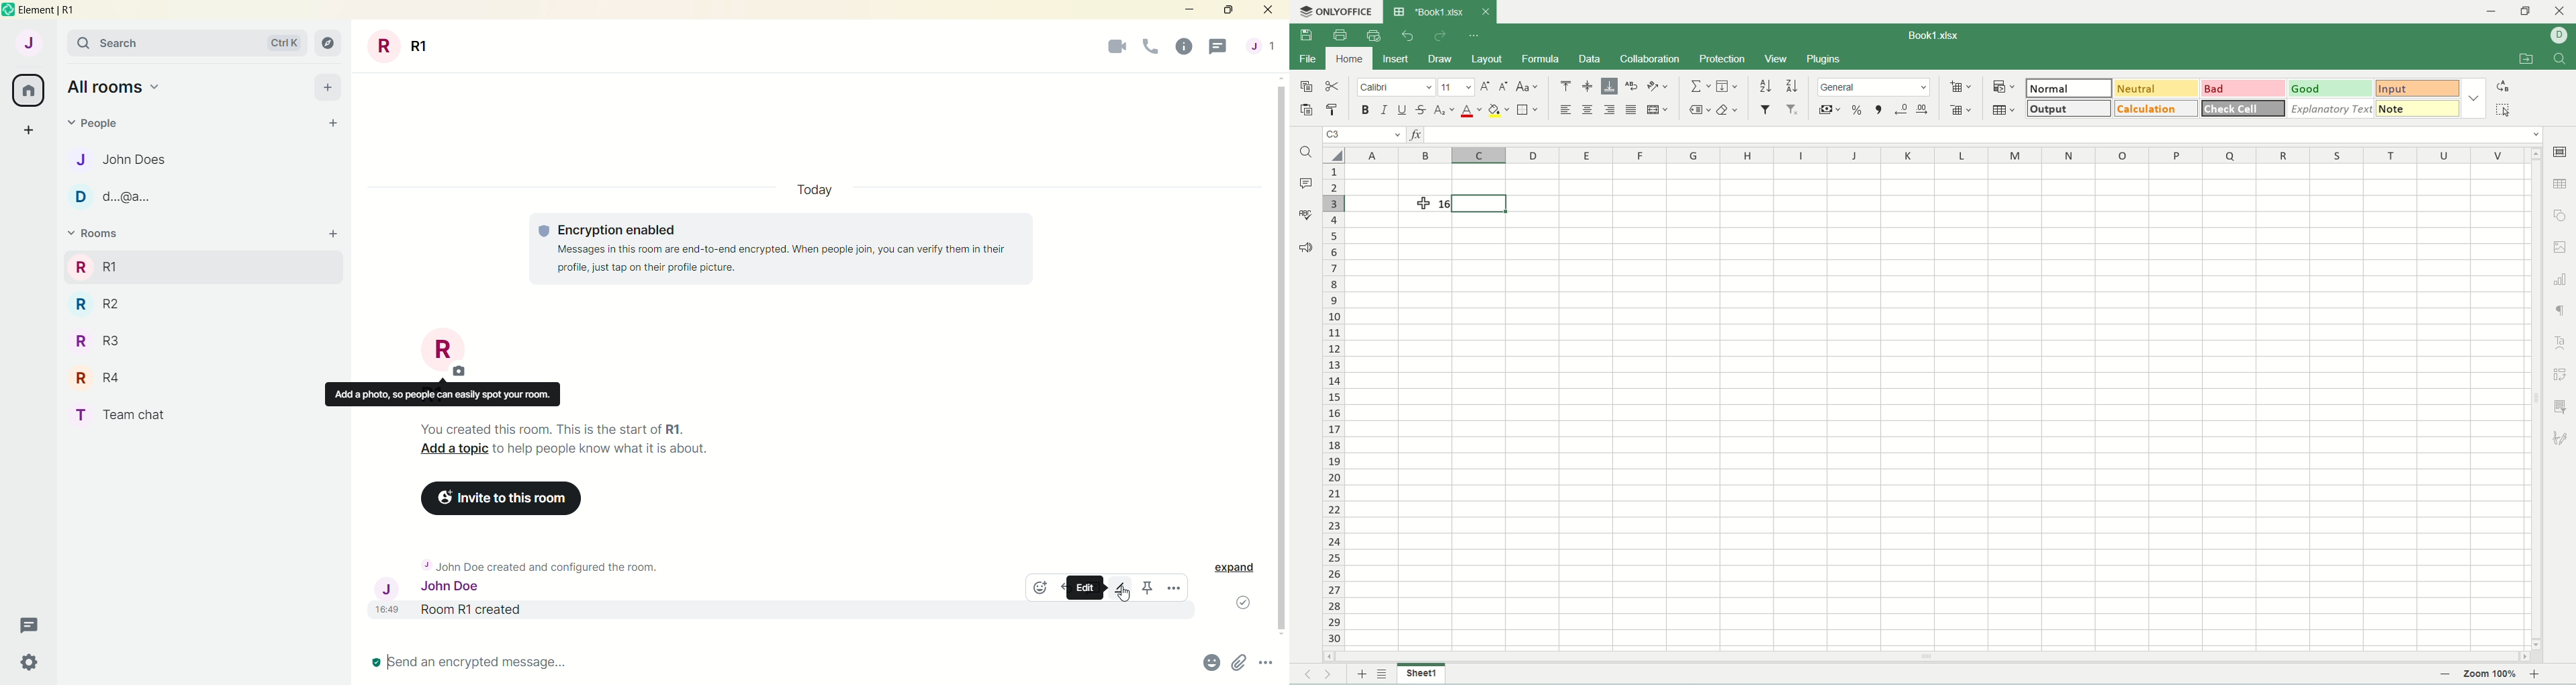  I want to click on note, so click(2421, 110).